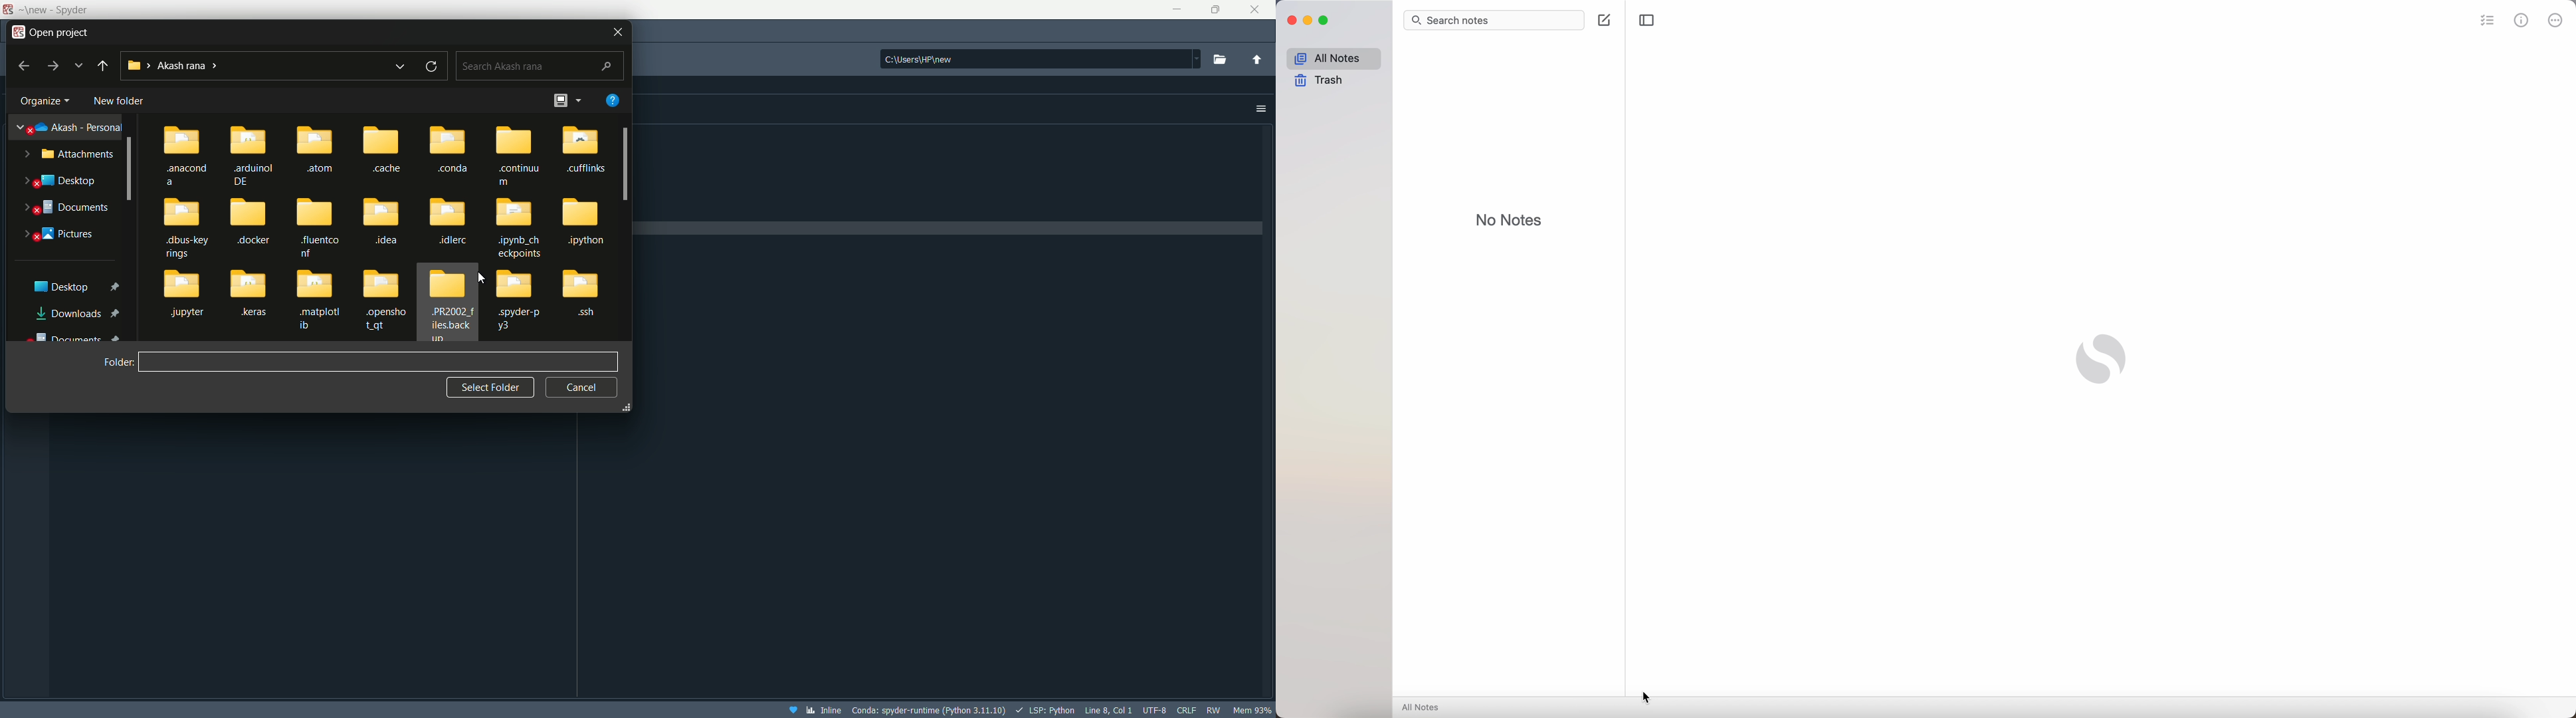 Image resolution: width=2576 pixels, height=728 pixels. What do you see at coordinates (627, 166) in the screenshot?
I see `scroll bar` at bounding box center [627, 166].